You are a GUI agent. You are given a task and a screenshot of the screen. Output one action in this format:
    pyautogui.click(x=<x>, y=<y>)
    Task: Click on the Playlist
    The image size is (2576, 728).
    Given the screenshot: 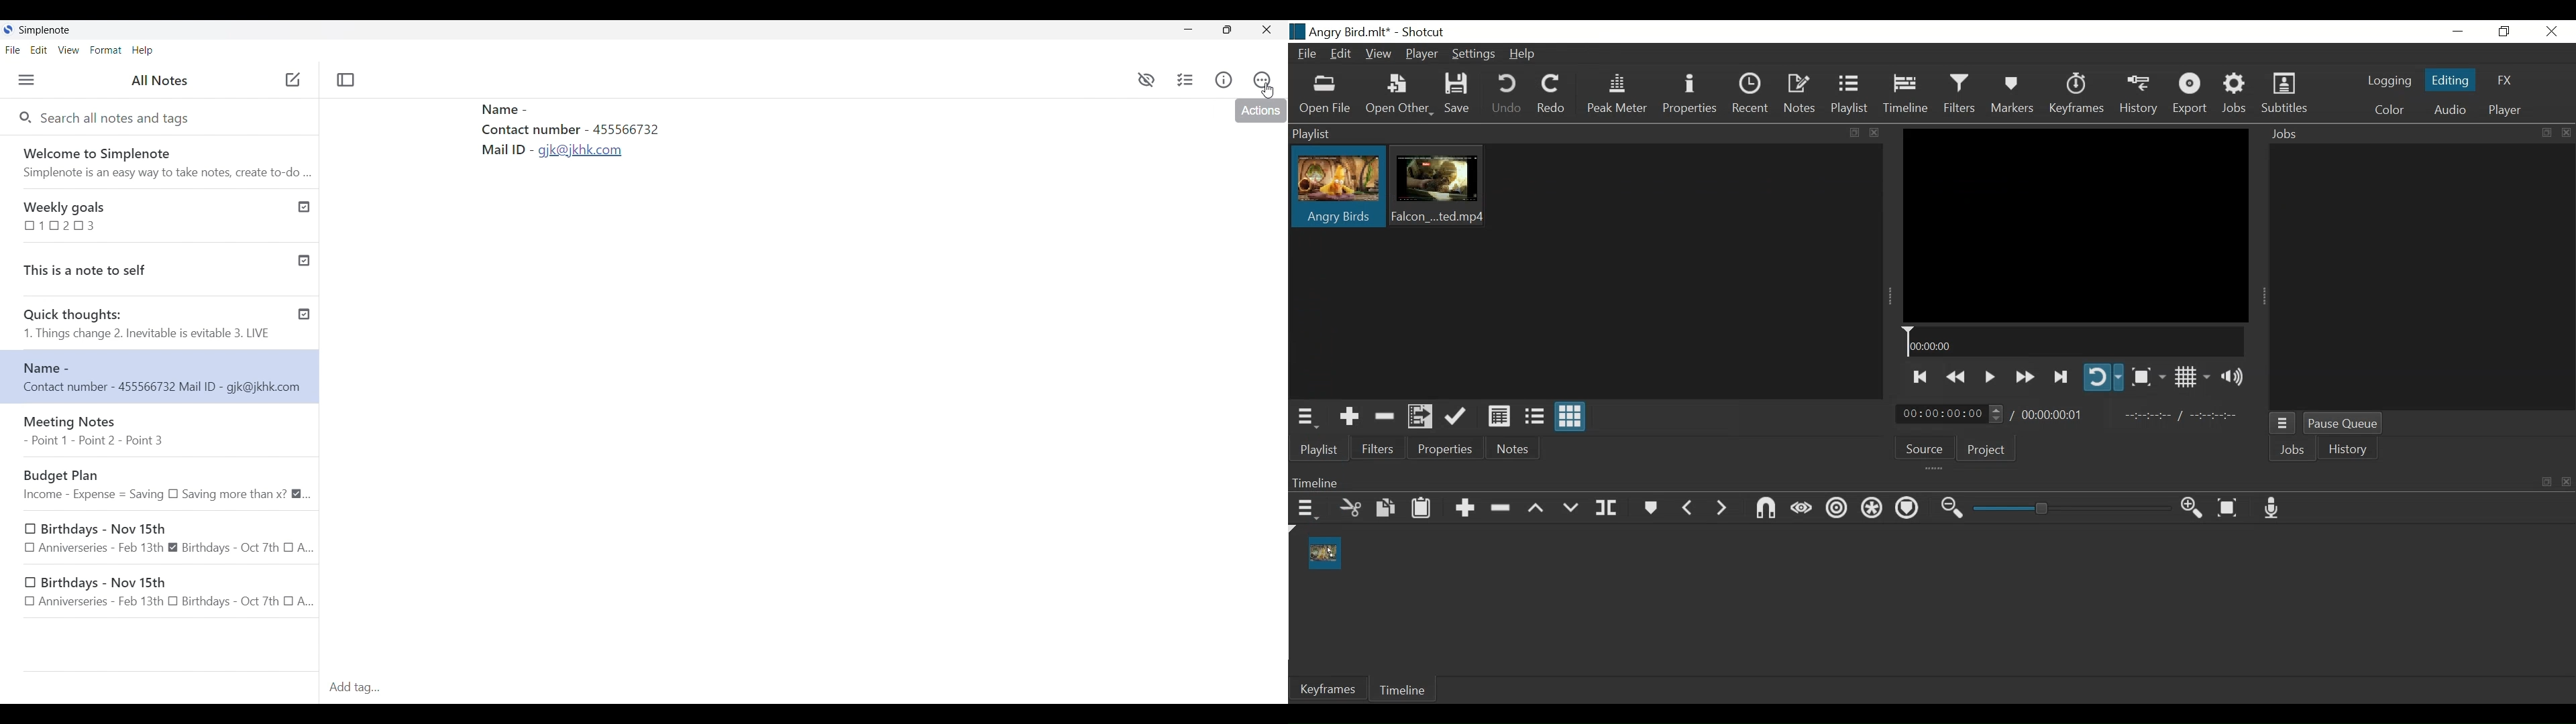 What is the action you would take?
    pyautogui.click(x=1852, y=96)
    